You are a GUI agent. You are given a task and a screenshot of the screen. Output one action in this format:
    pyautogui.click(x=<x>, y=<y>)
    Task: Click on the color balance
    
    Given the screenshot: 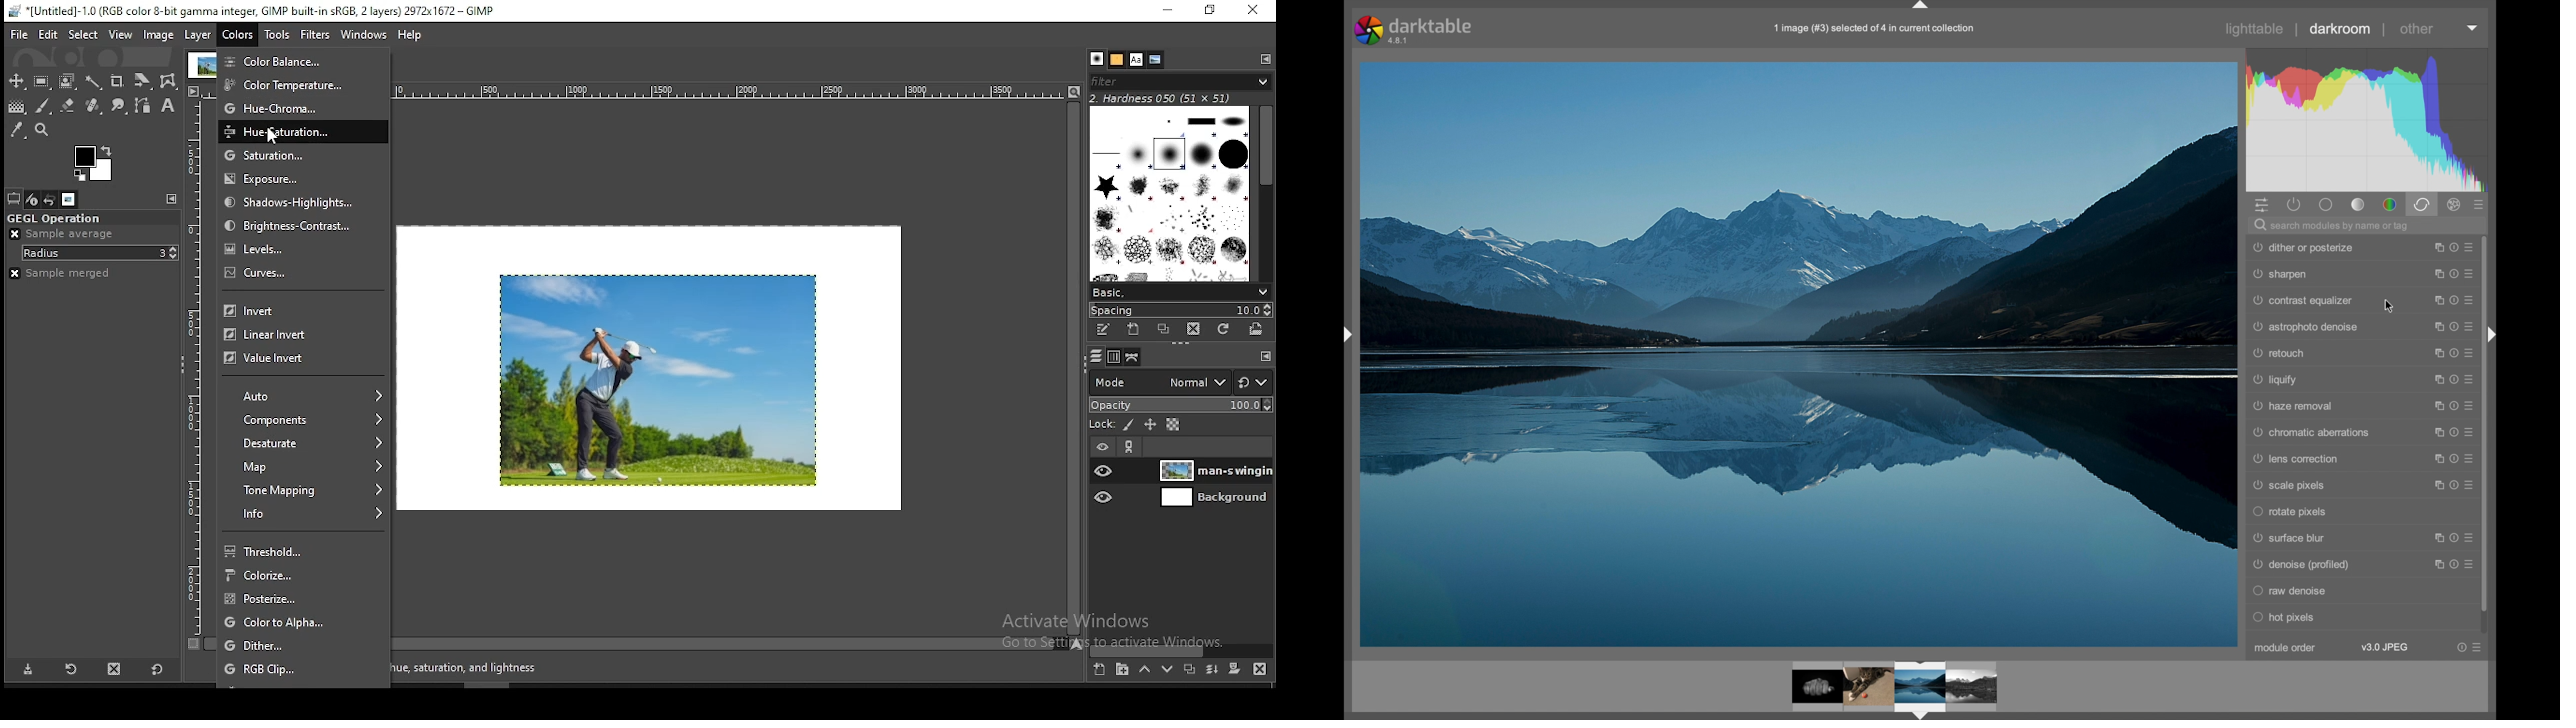 What is the action you would take?
    pyautogui.click(x=303, y=60)
    